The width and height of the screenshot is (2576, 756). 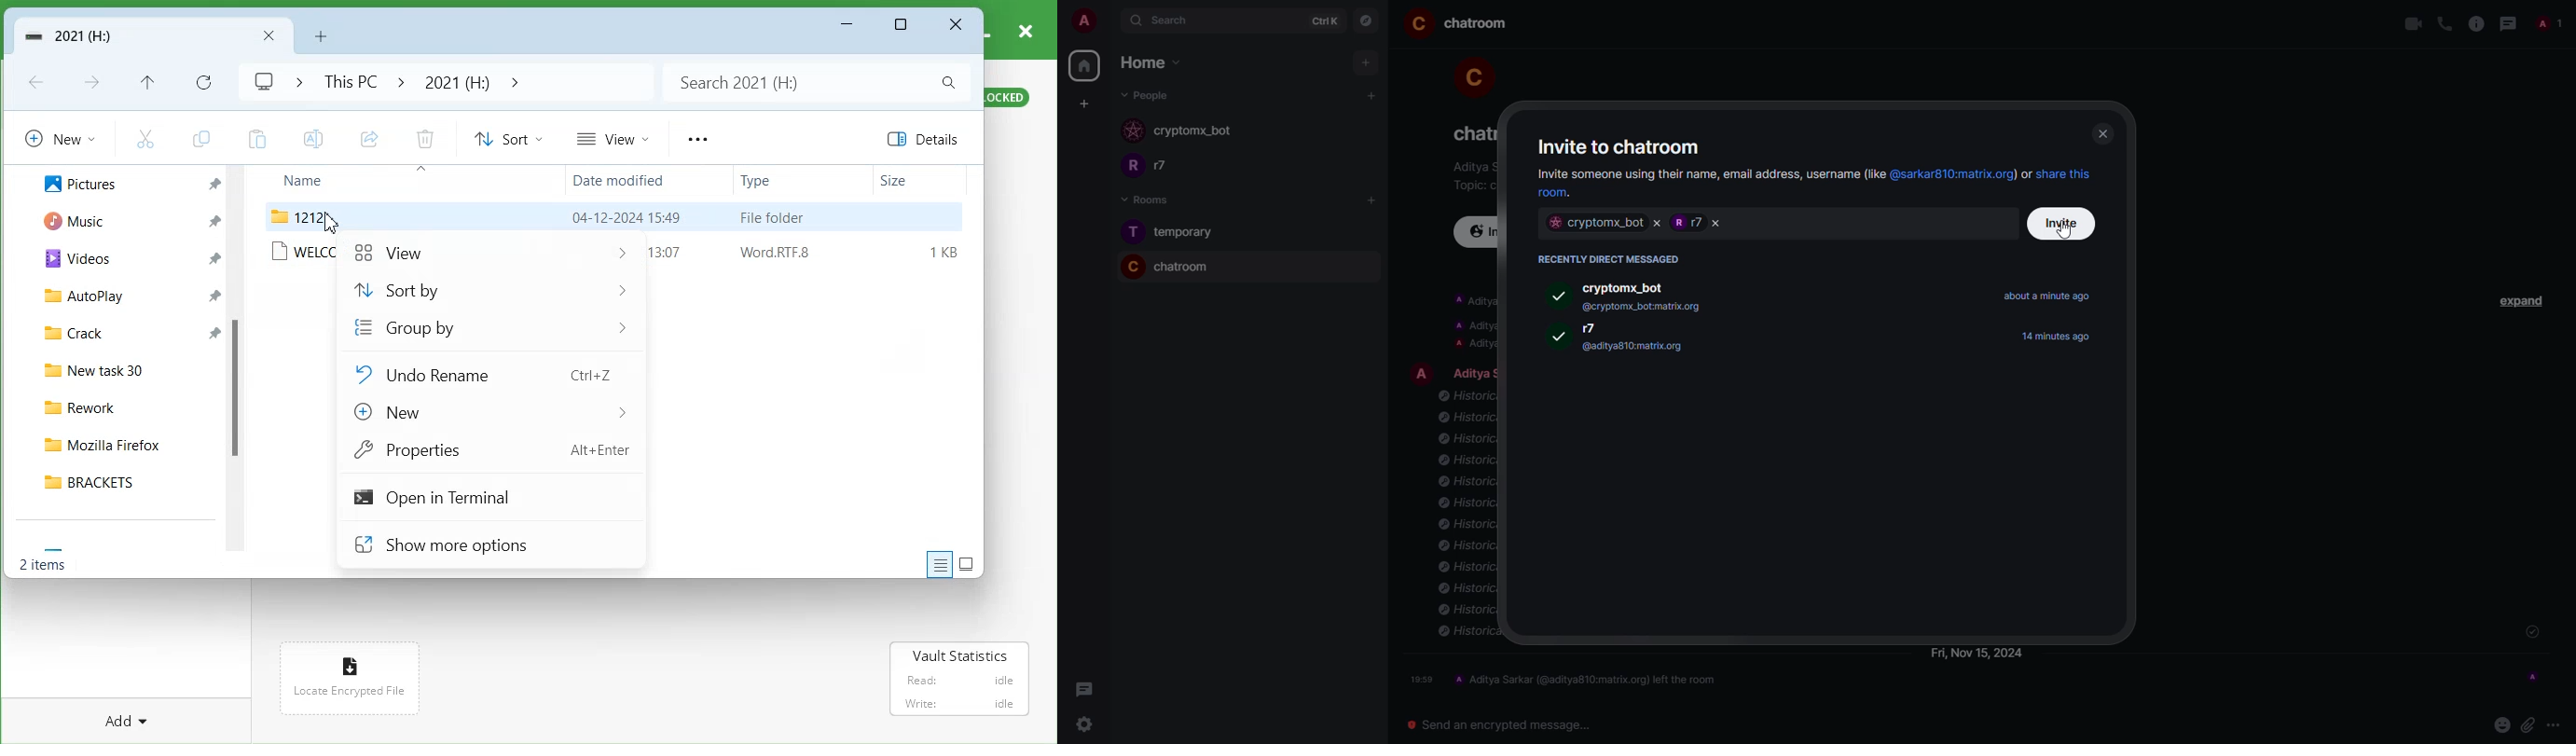 I want to click on bot, so click(x=1193, y=132).